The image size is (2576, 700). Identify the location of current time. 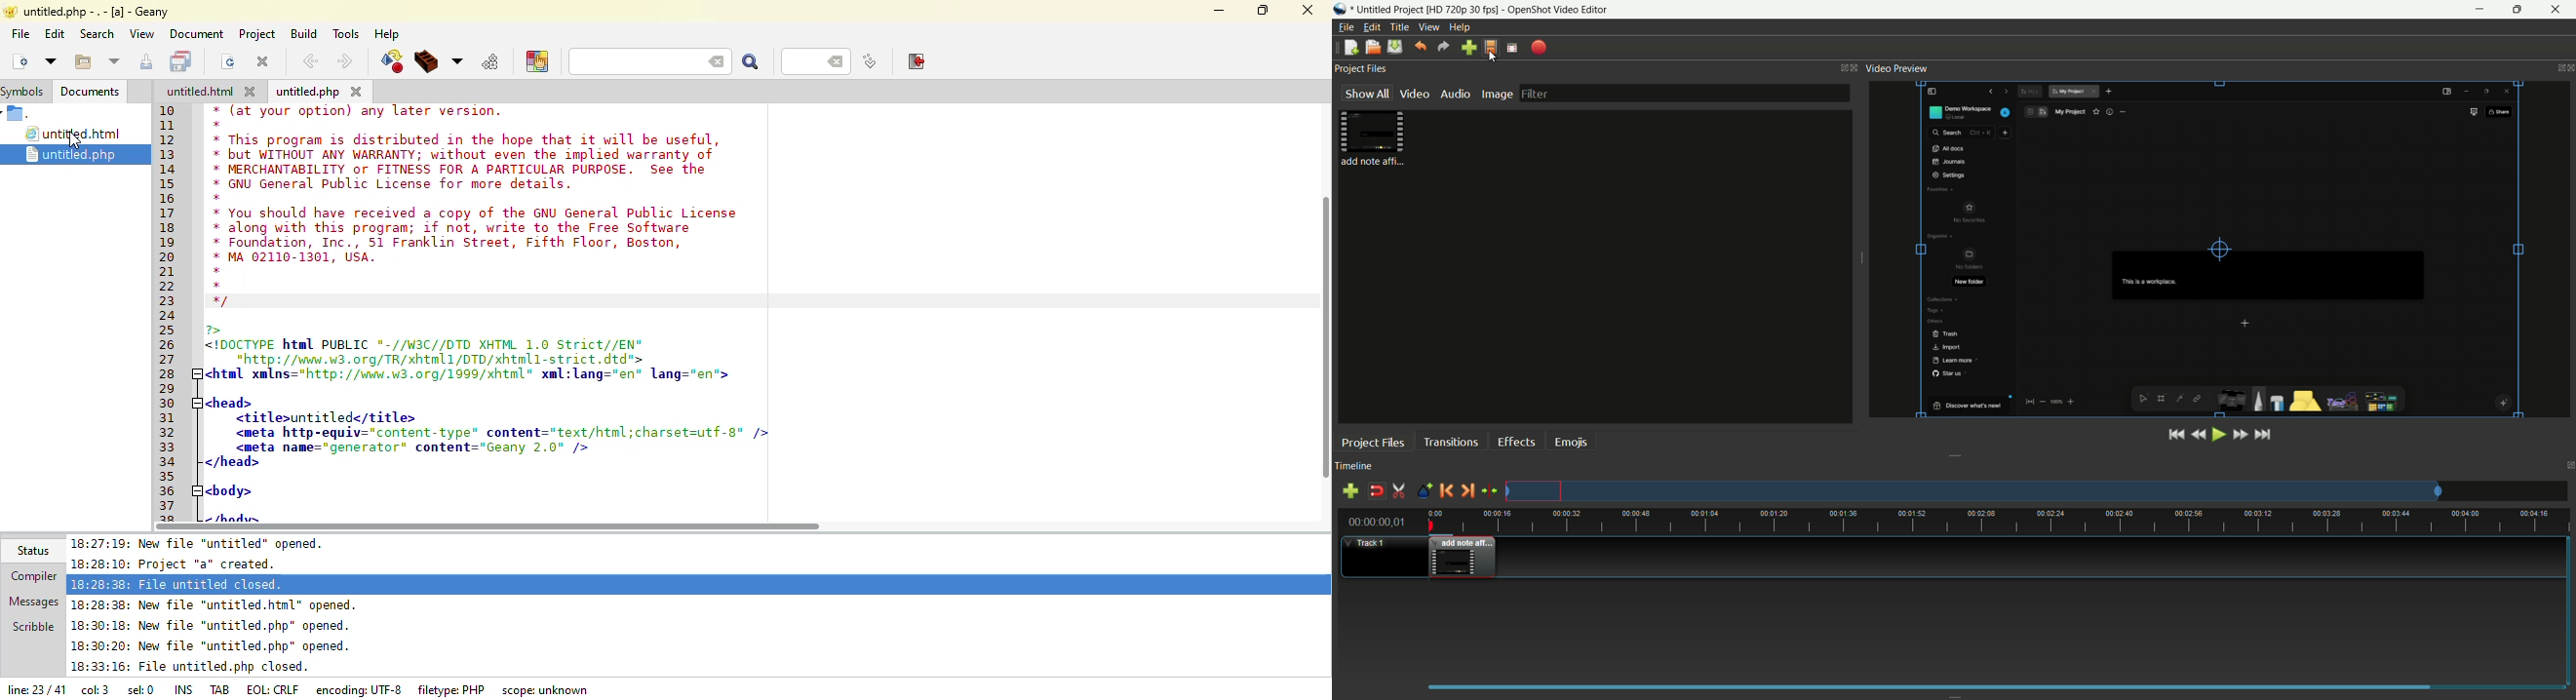
(1373, 521).